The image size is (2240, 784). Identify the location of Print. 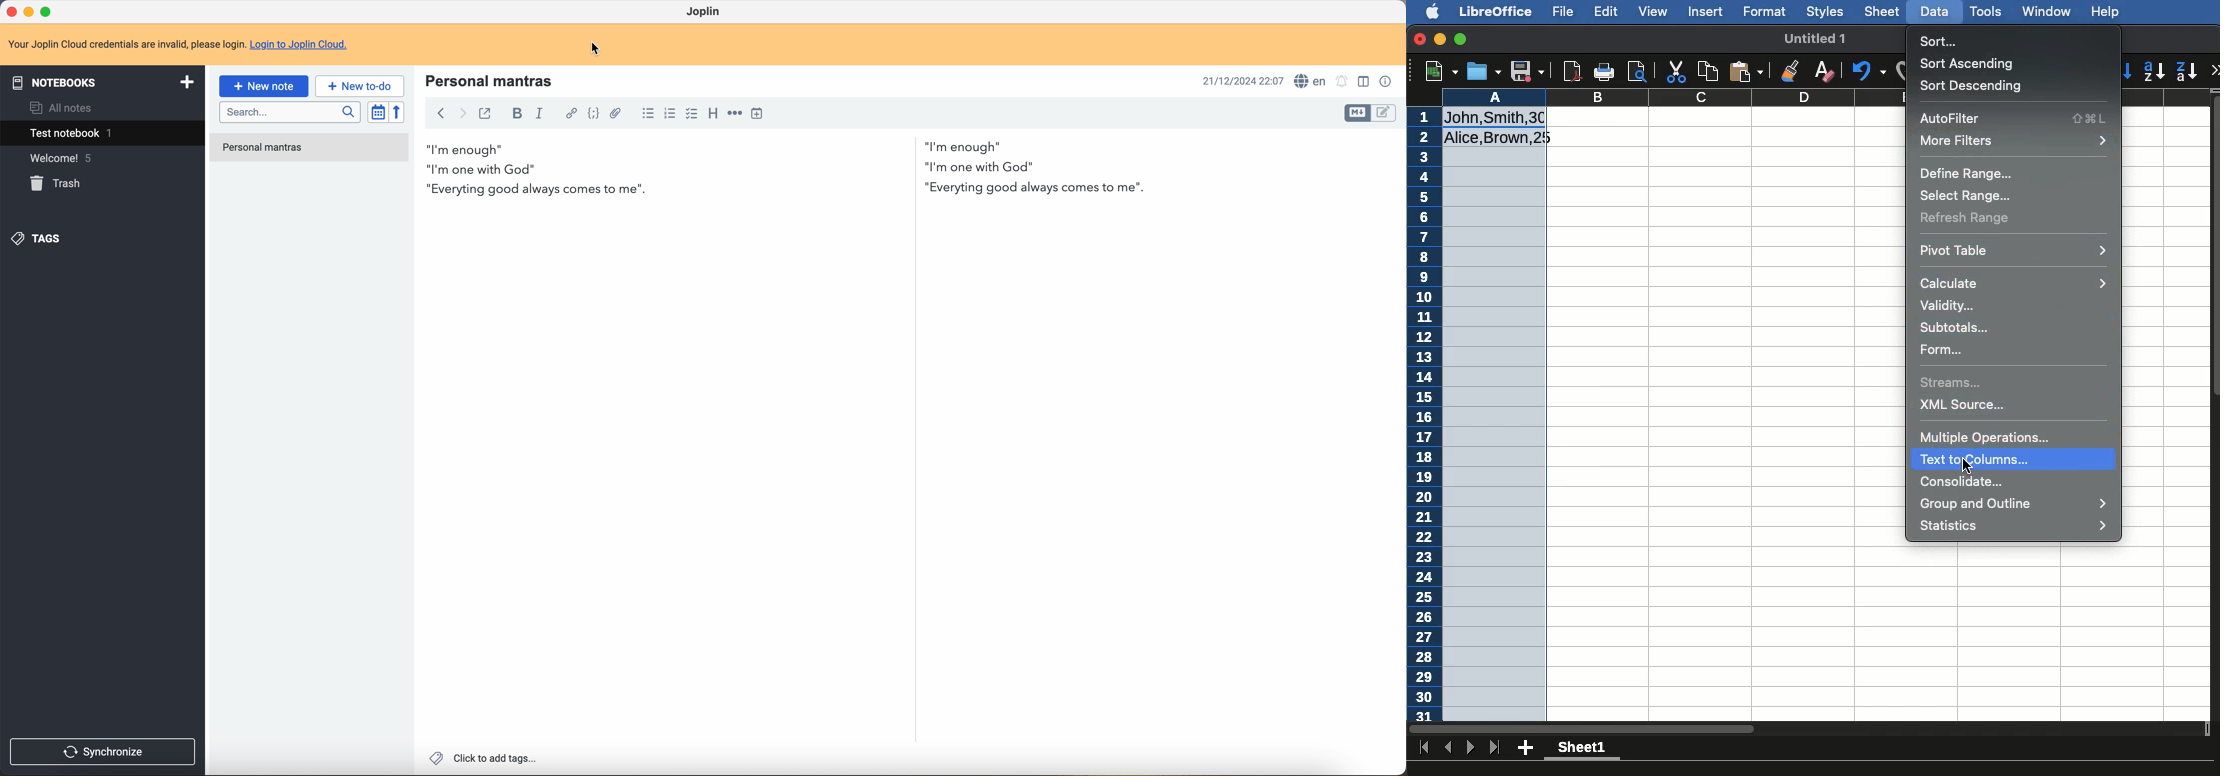
(1603, 69).